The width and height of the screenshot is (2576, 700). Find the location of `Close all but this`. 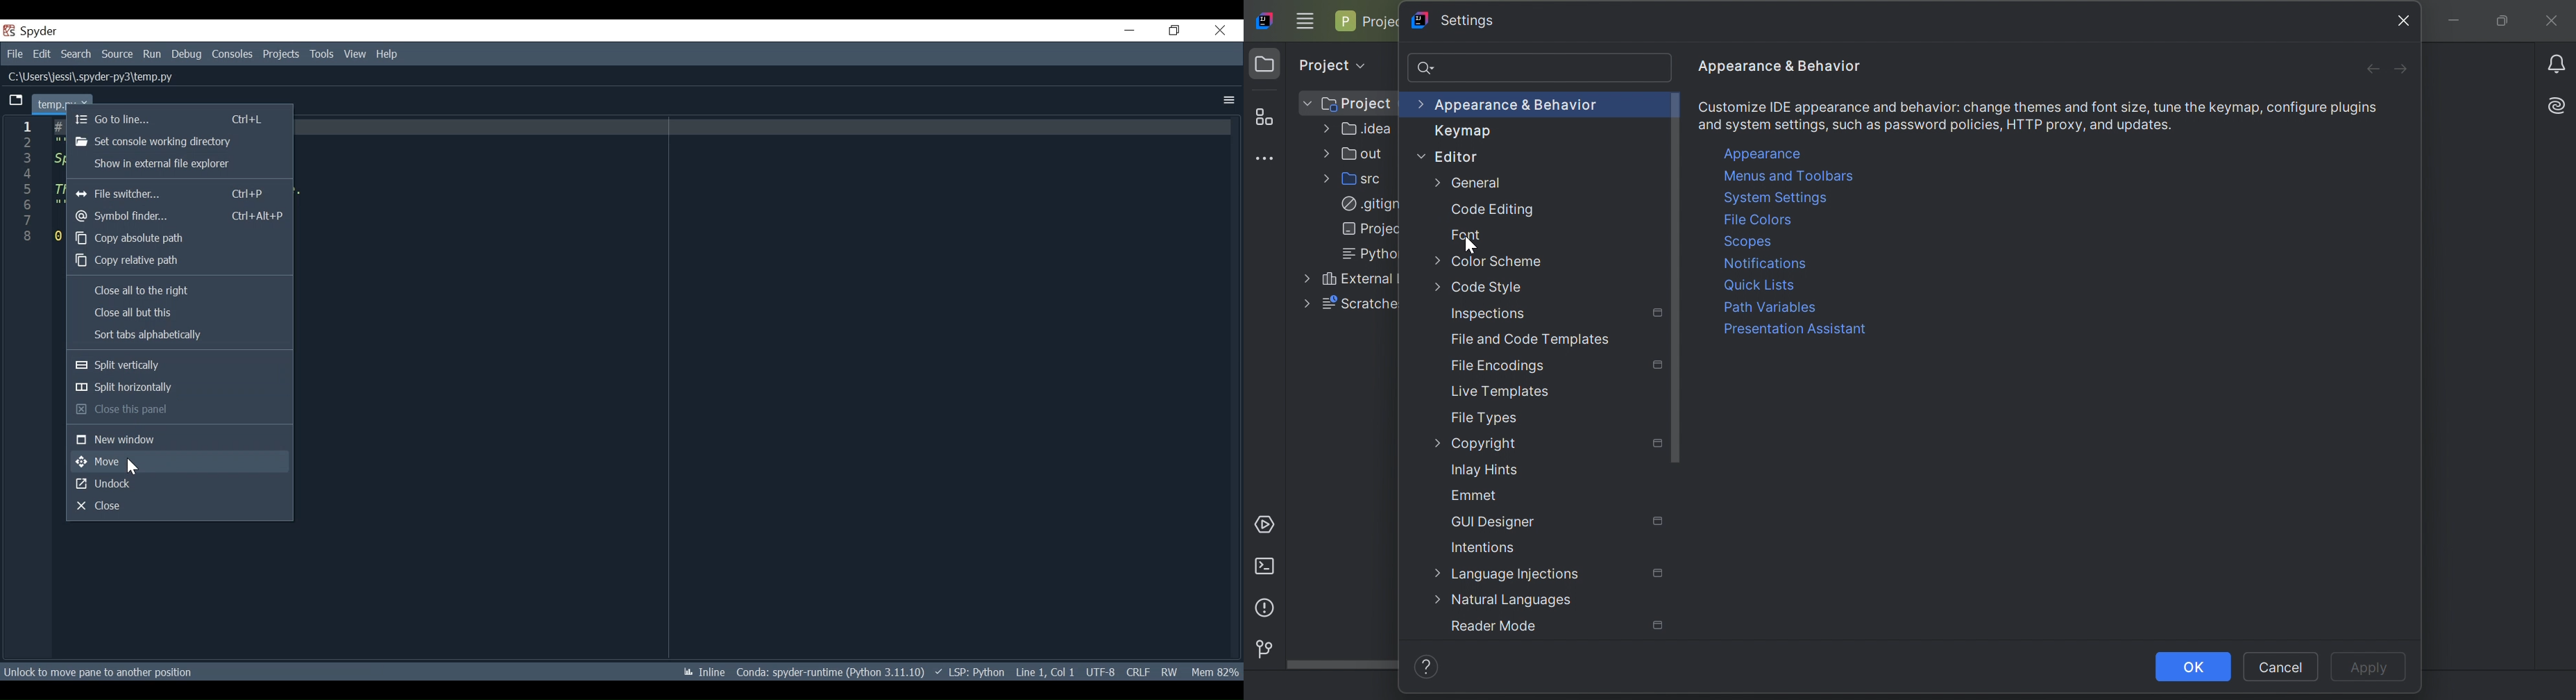

Close all but this is located at coordinates (180, 312).